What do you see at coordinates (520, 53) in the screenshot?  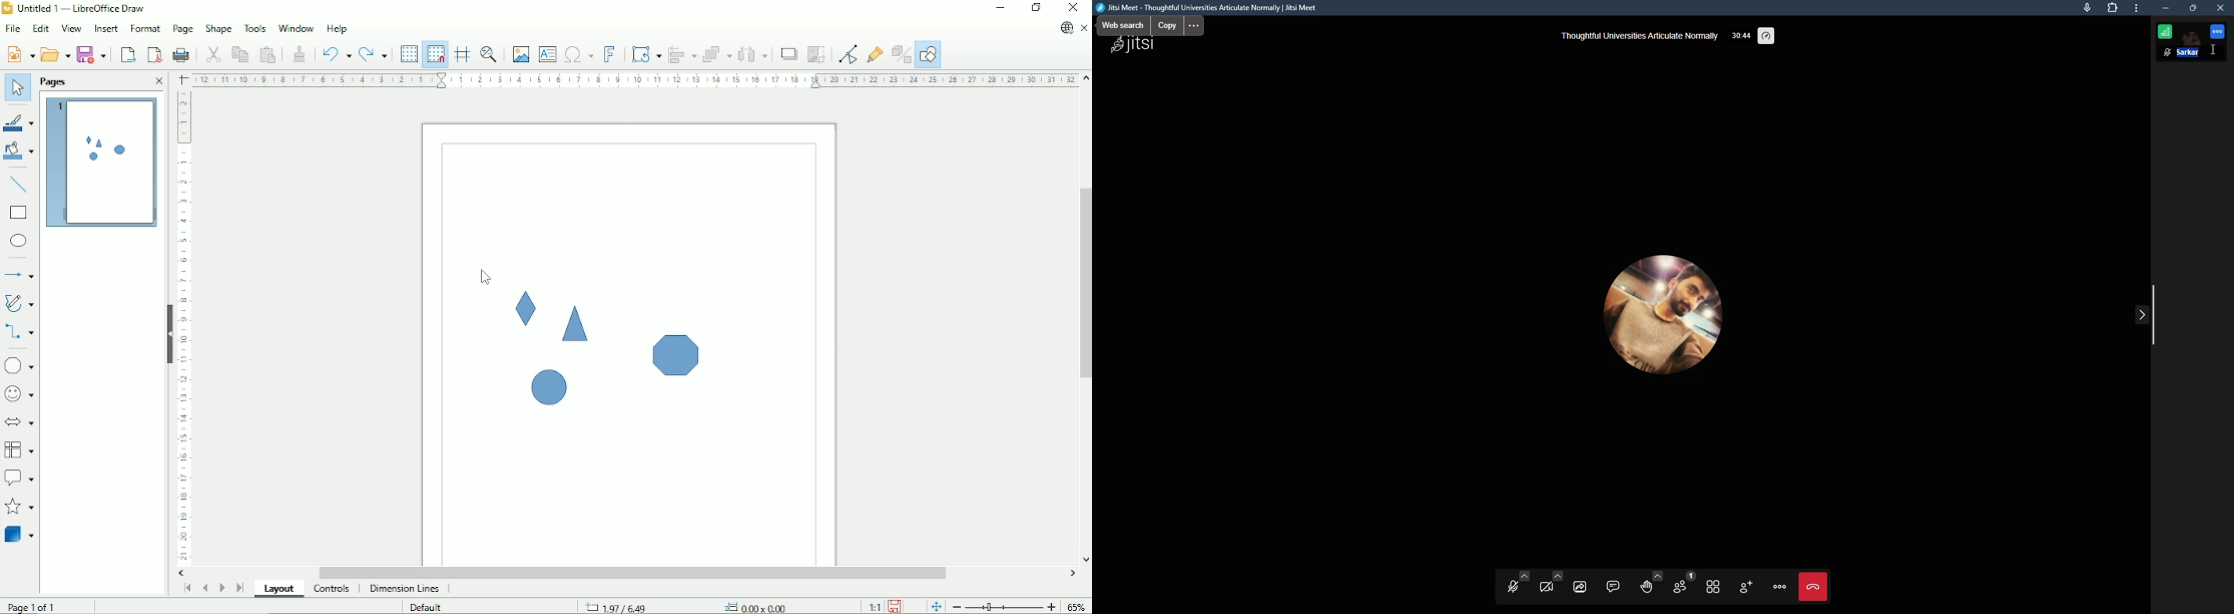 I see `Insert image` at bounding box center [520, 53].